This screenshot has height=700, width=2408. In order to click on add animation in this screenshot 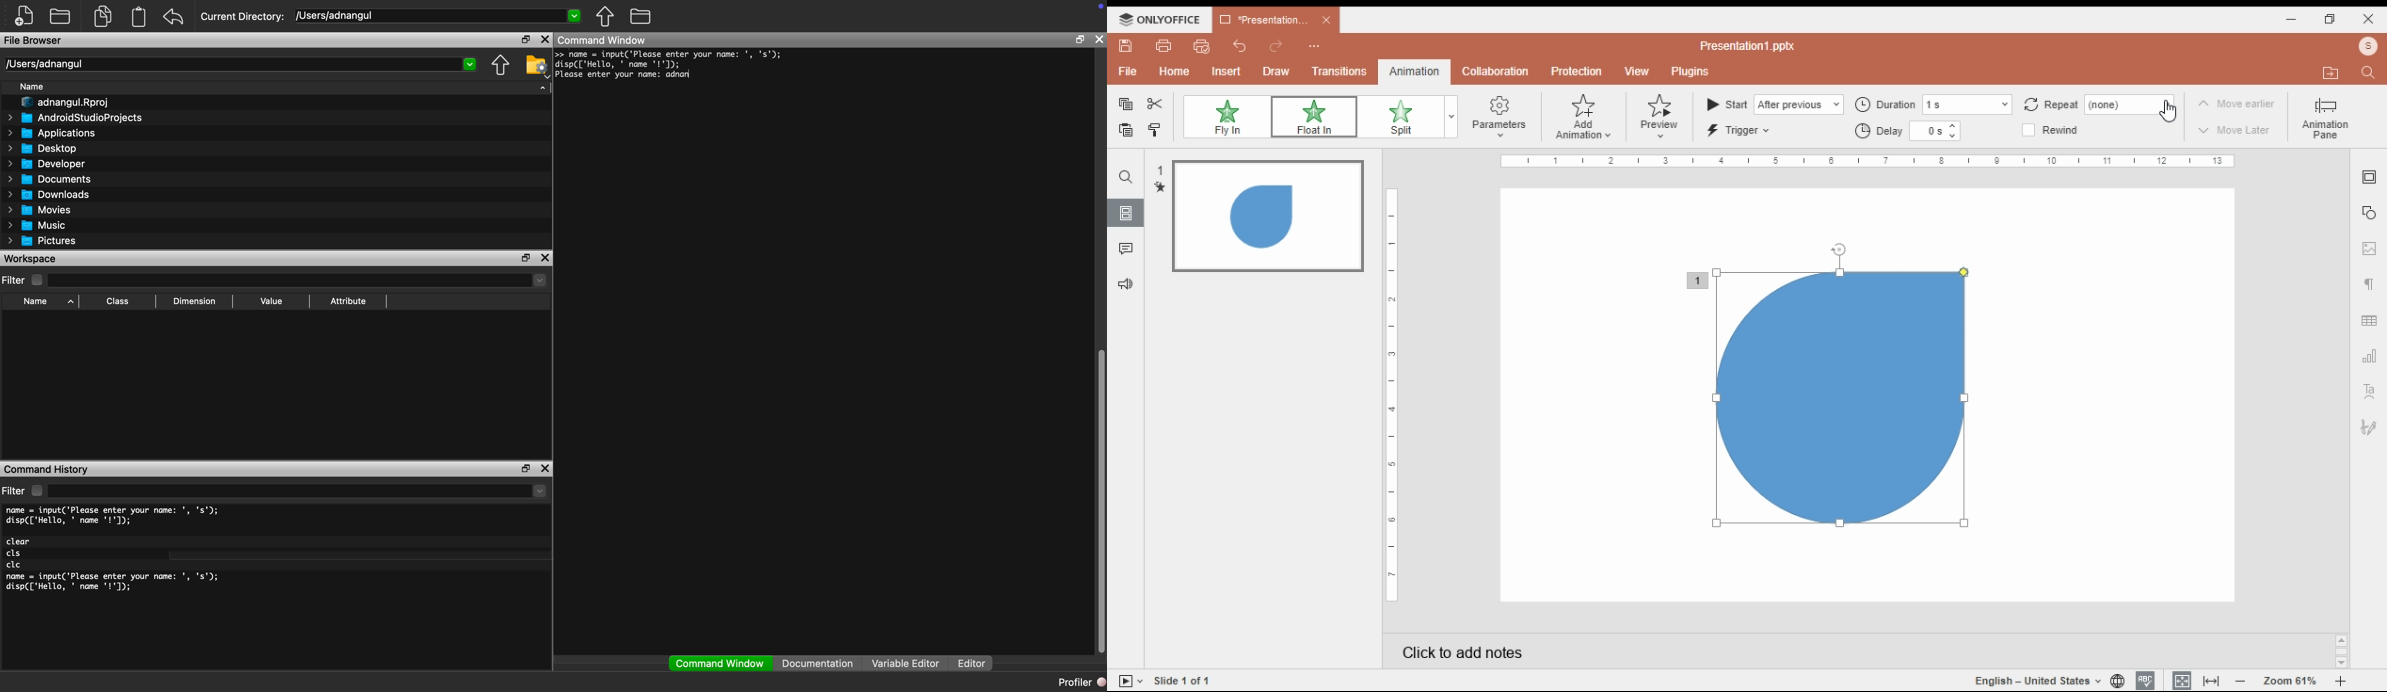, I will do `click(1585, 118)`.